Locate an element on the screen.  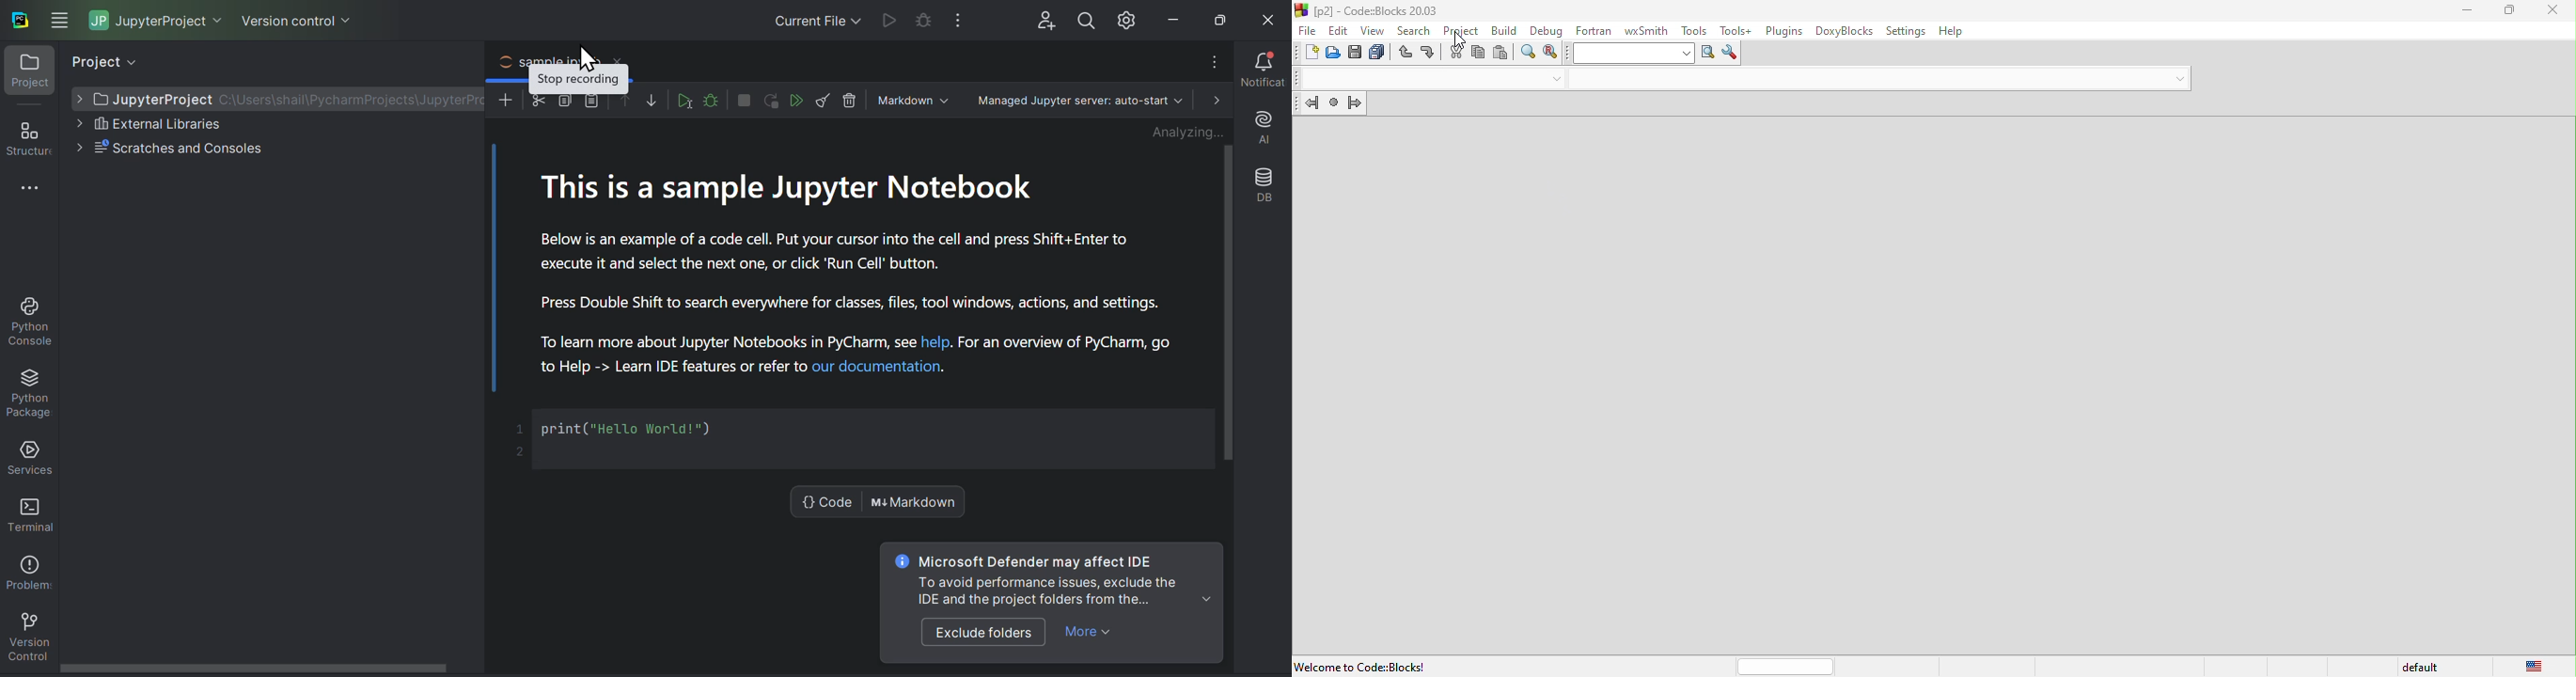
replace is located at coordinates (1550, 54).